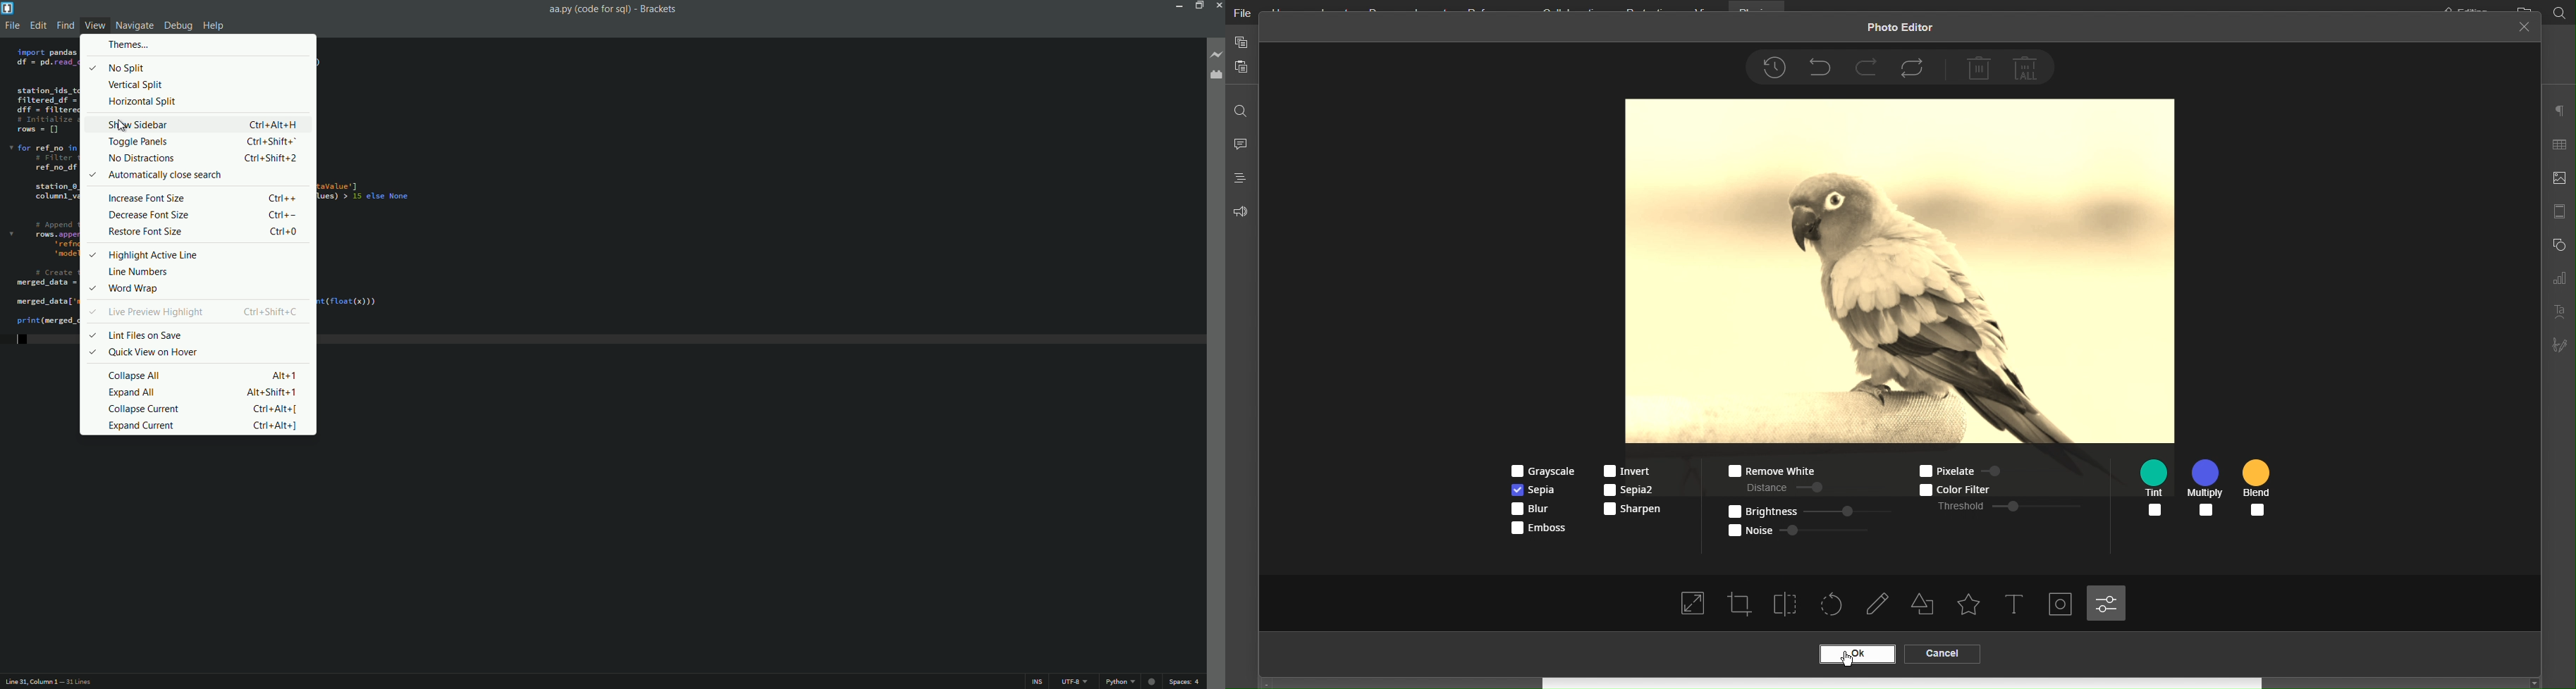  Describe the element at coordinates (1900, 271) in the screenshot. I see `Image` at that location.